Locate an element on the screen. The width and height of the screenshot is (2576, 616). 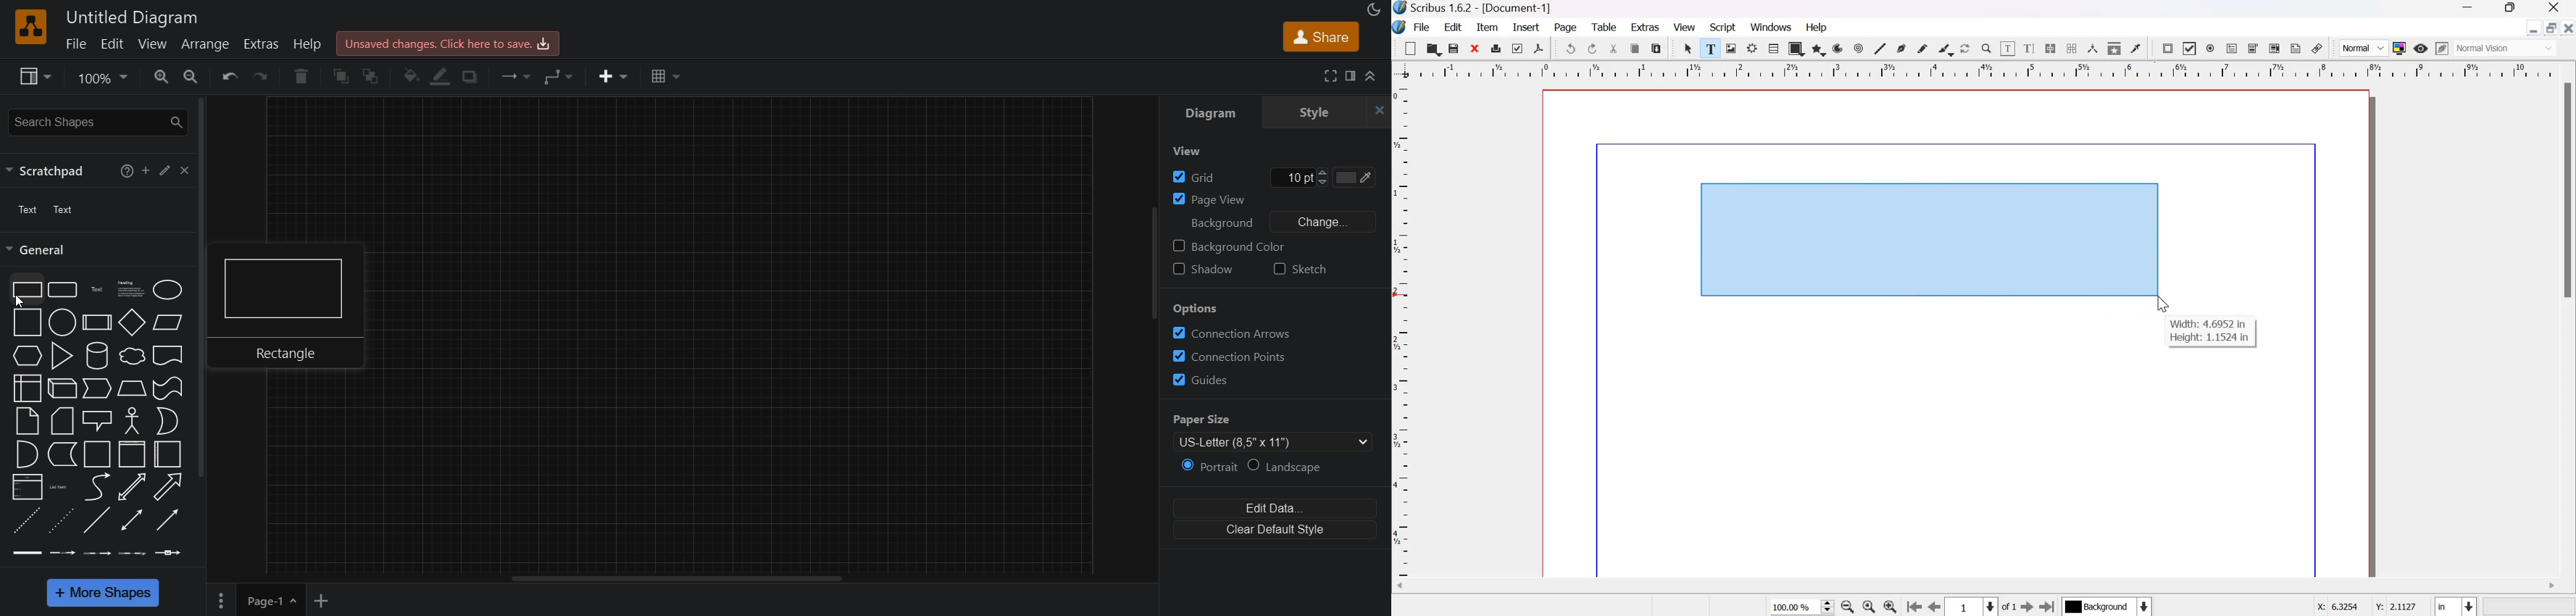
Y: 2.1127 is located at coordinates (2395, 604).